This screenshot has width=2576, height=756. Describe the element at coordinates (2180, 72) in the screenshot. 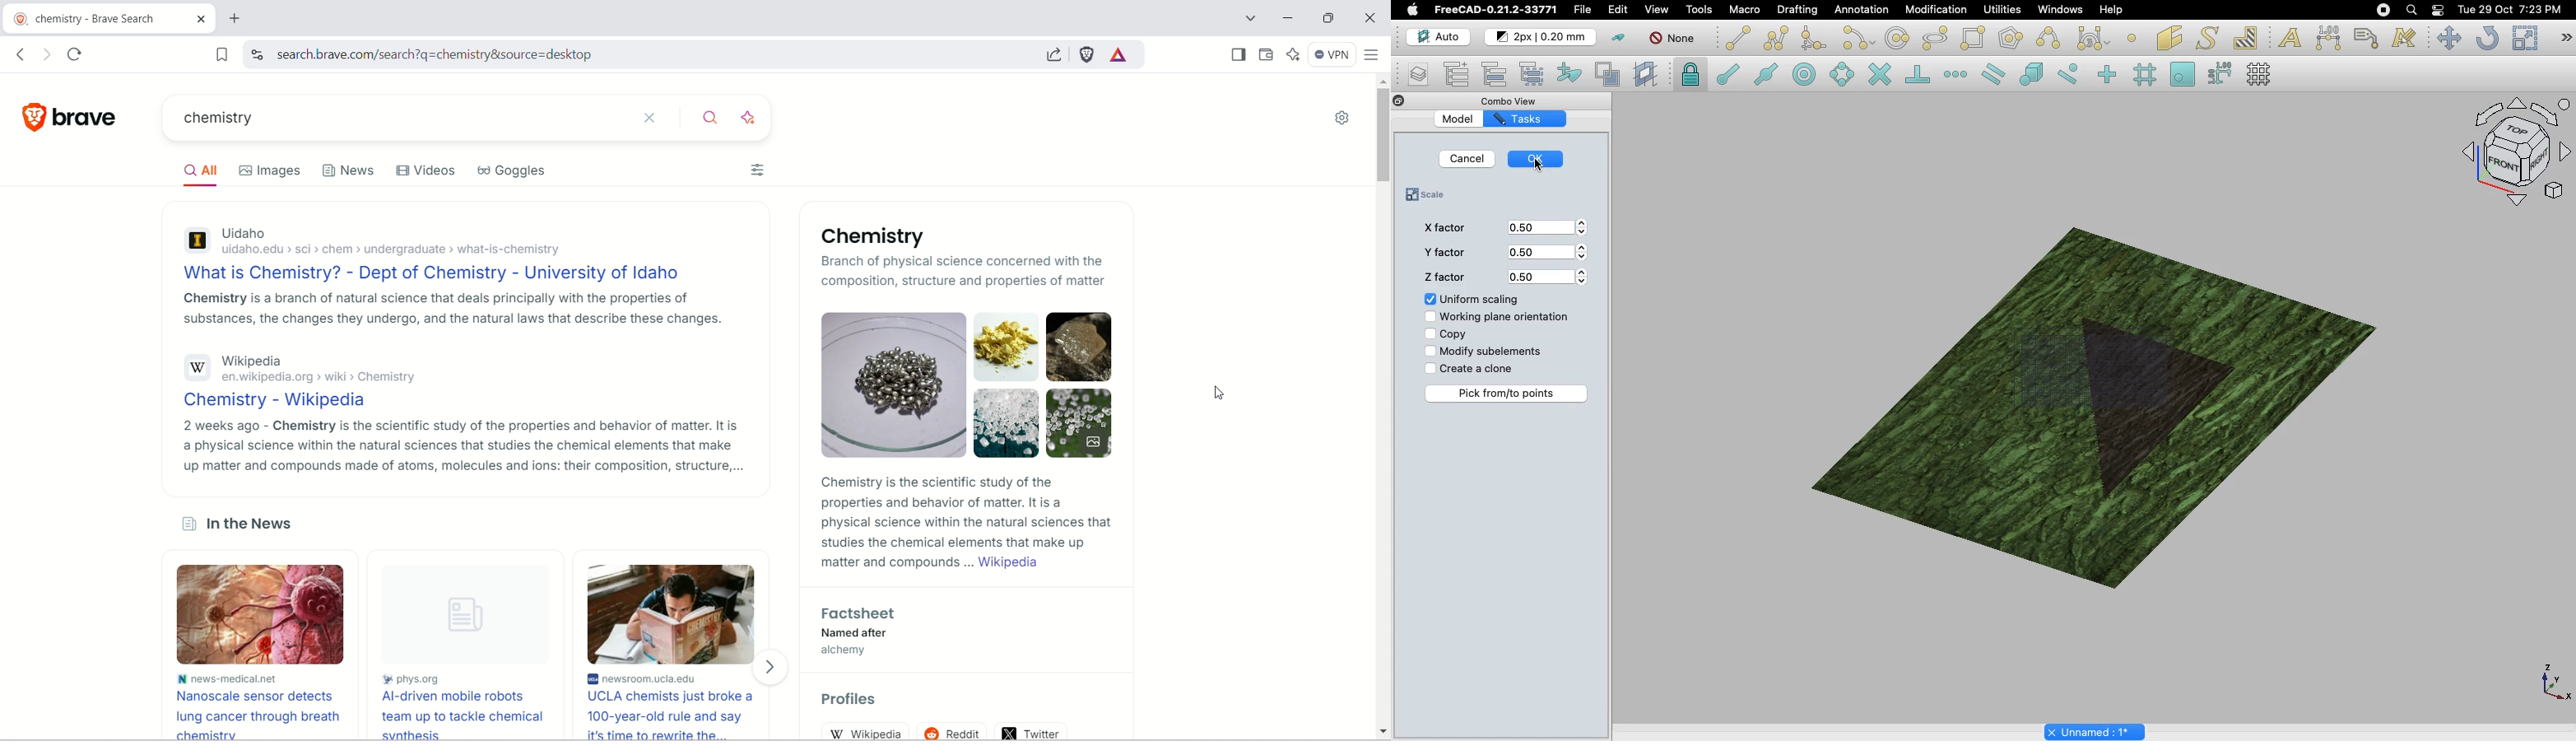

I see `Snap working plane` at that location.